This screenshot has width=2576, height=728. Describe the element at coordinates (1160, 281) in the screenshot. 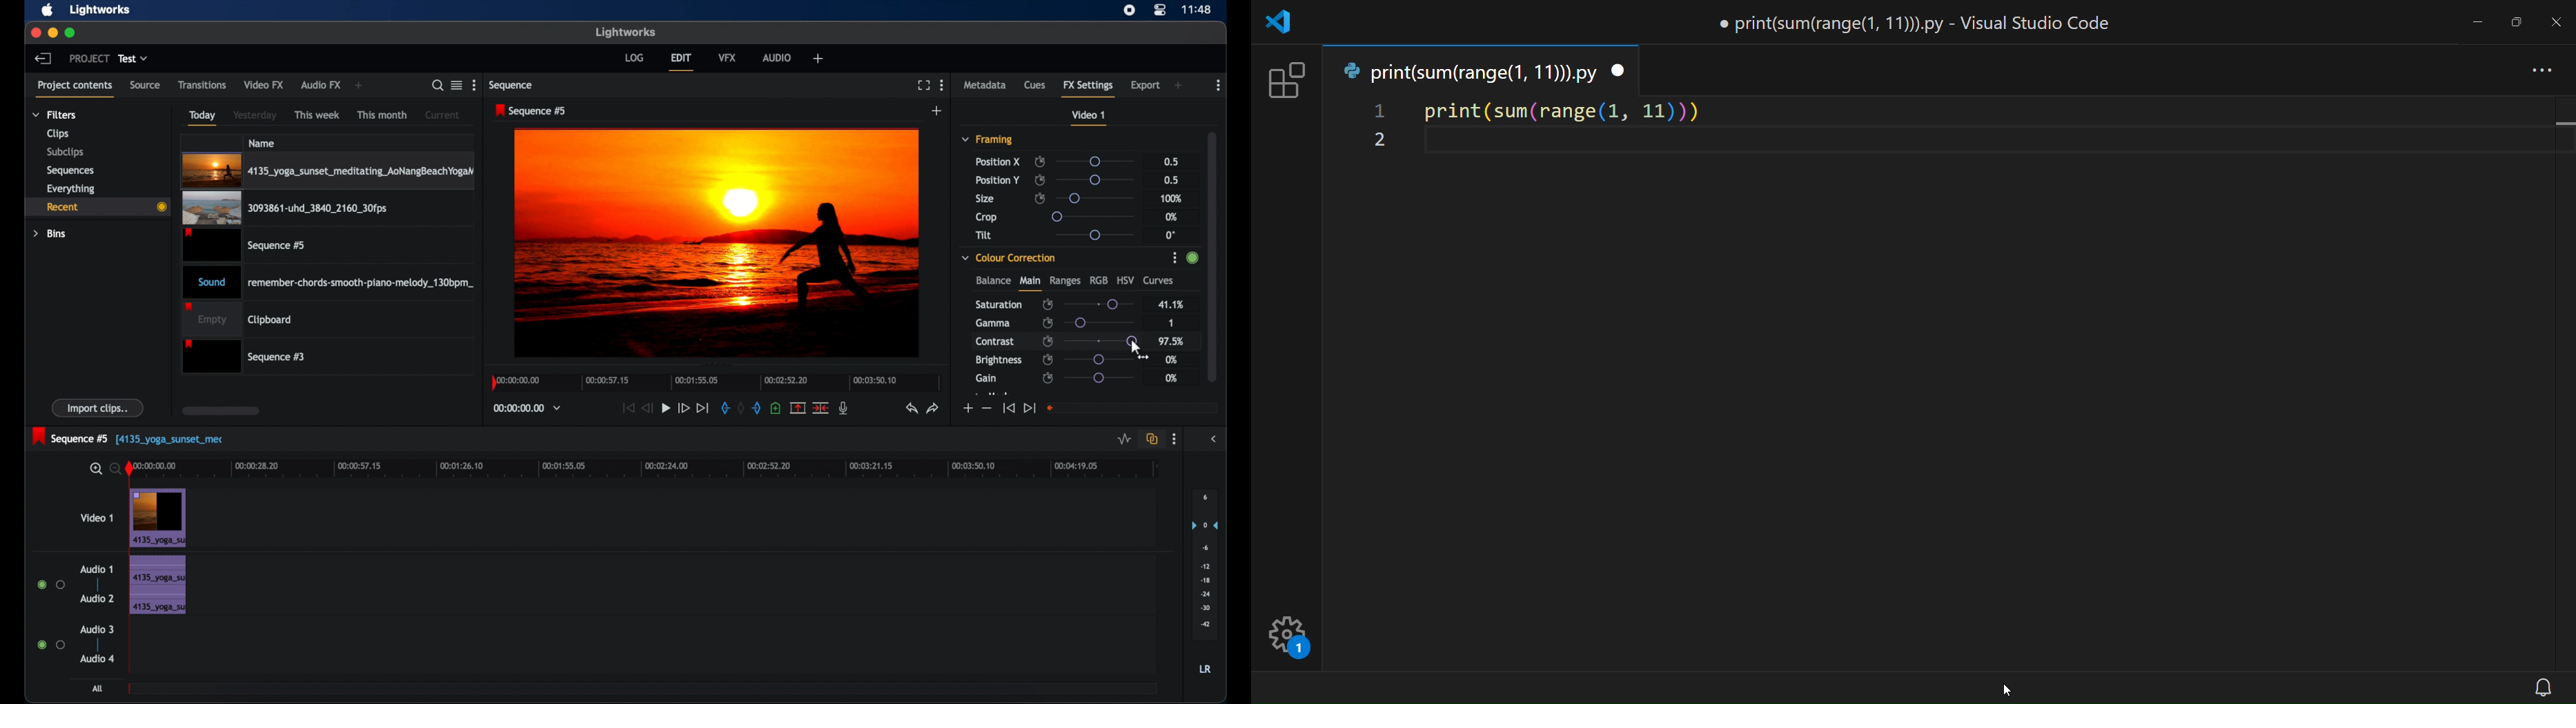

I see `curves` at that location.